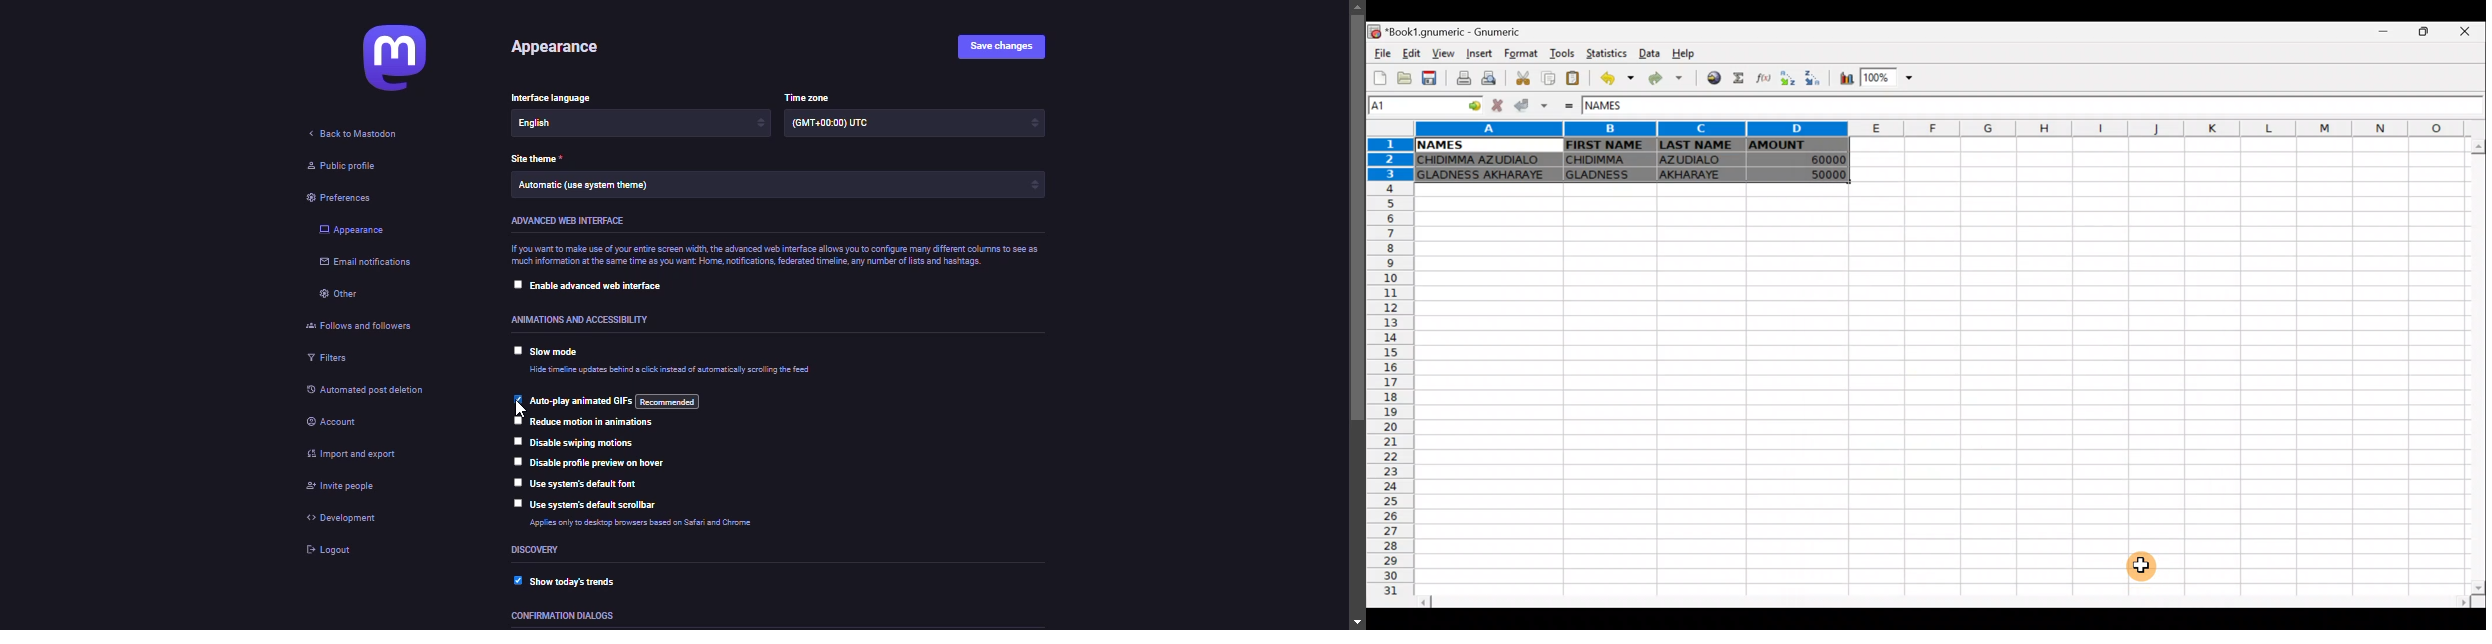 The image size is (2492, 644). Describe the element at coordinates (521, 407) in the screenshot. I see `cursor` at that location.